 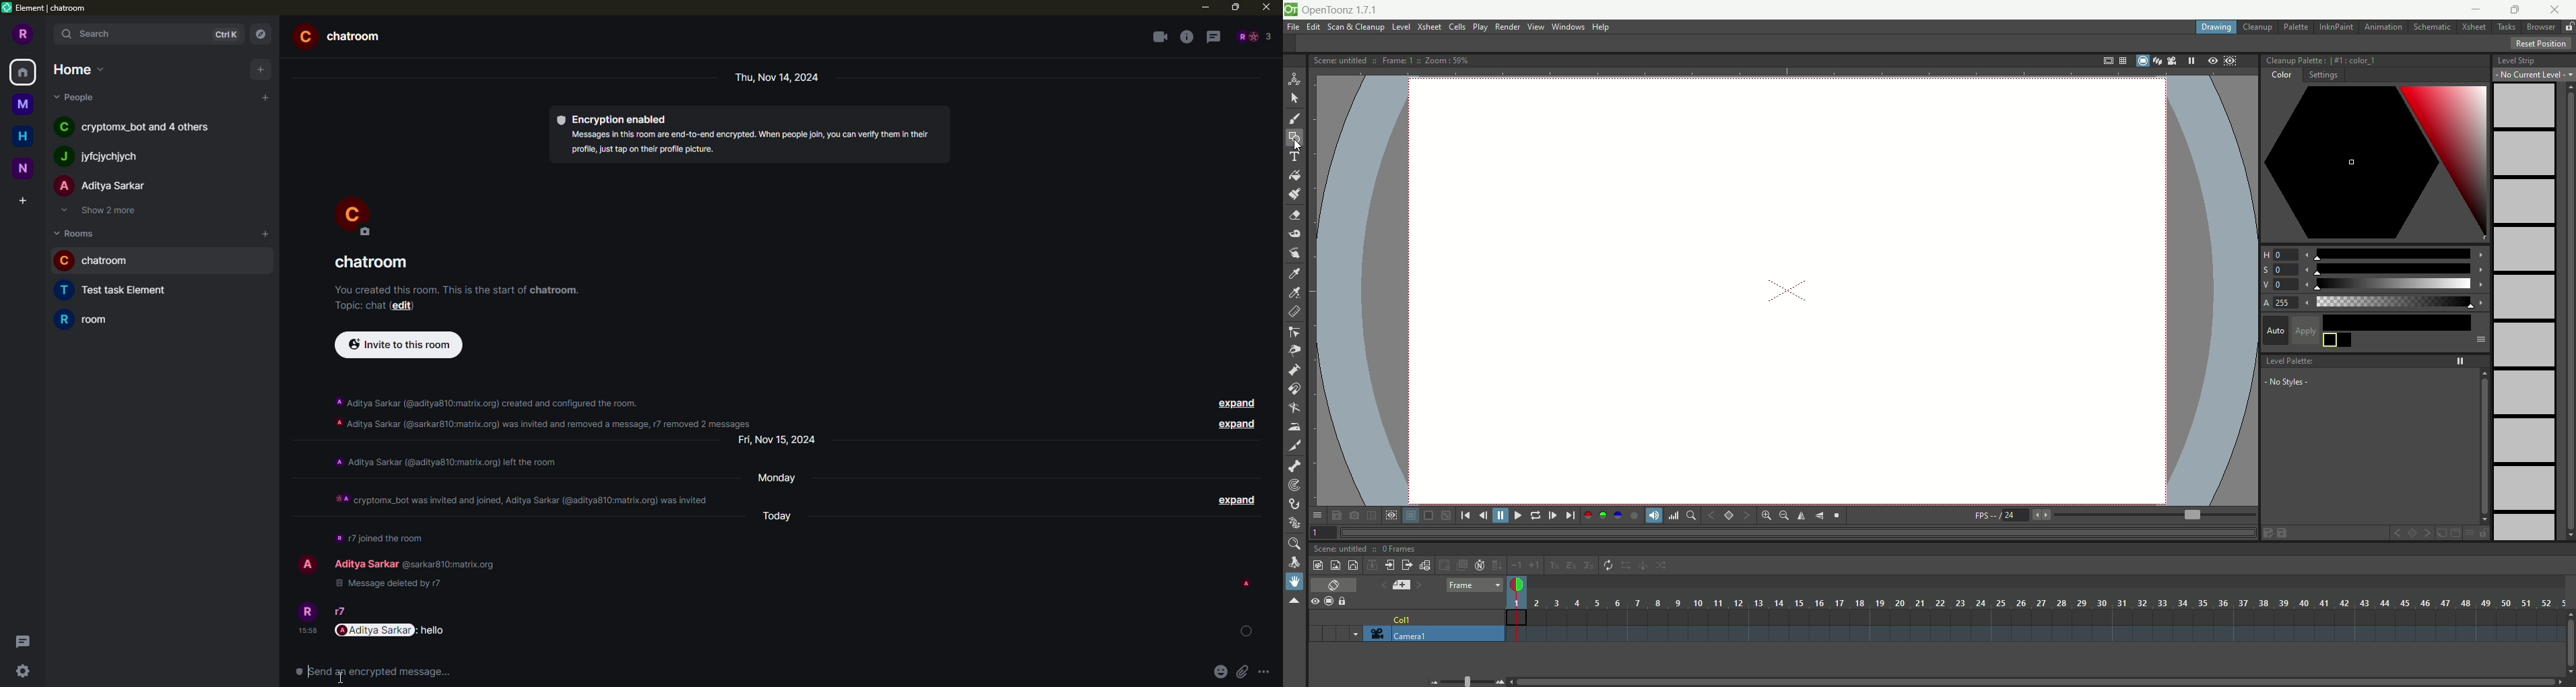 What do you see at coordinates (339, 609) in the screenshot?
I see `r7` at bounding box center [339, 609].